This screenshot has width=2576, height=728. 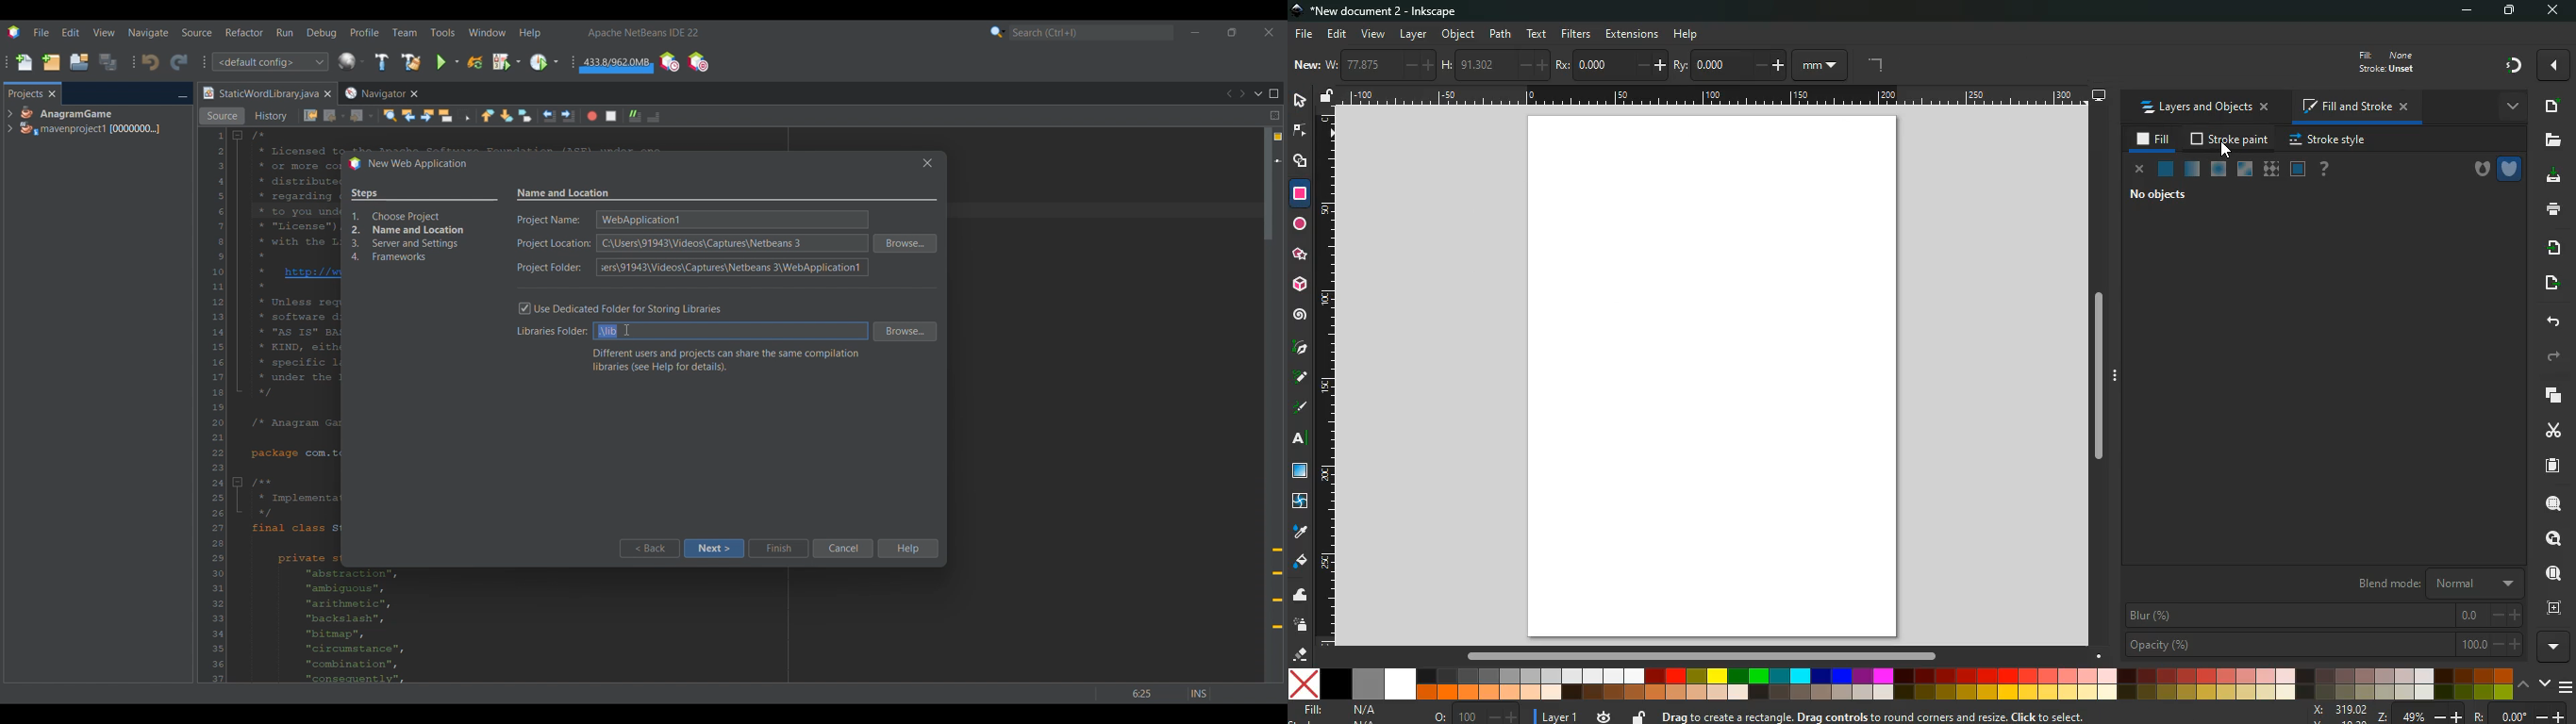 What do you see at coordinates (1301, 472) in the screenshot?
I see `window` at bounding box center [1301, 472].